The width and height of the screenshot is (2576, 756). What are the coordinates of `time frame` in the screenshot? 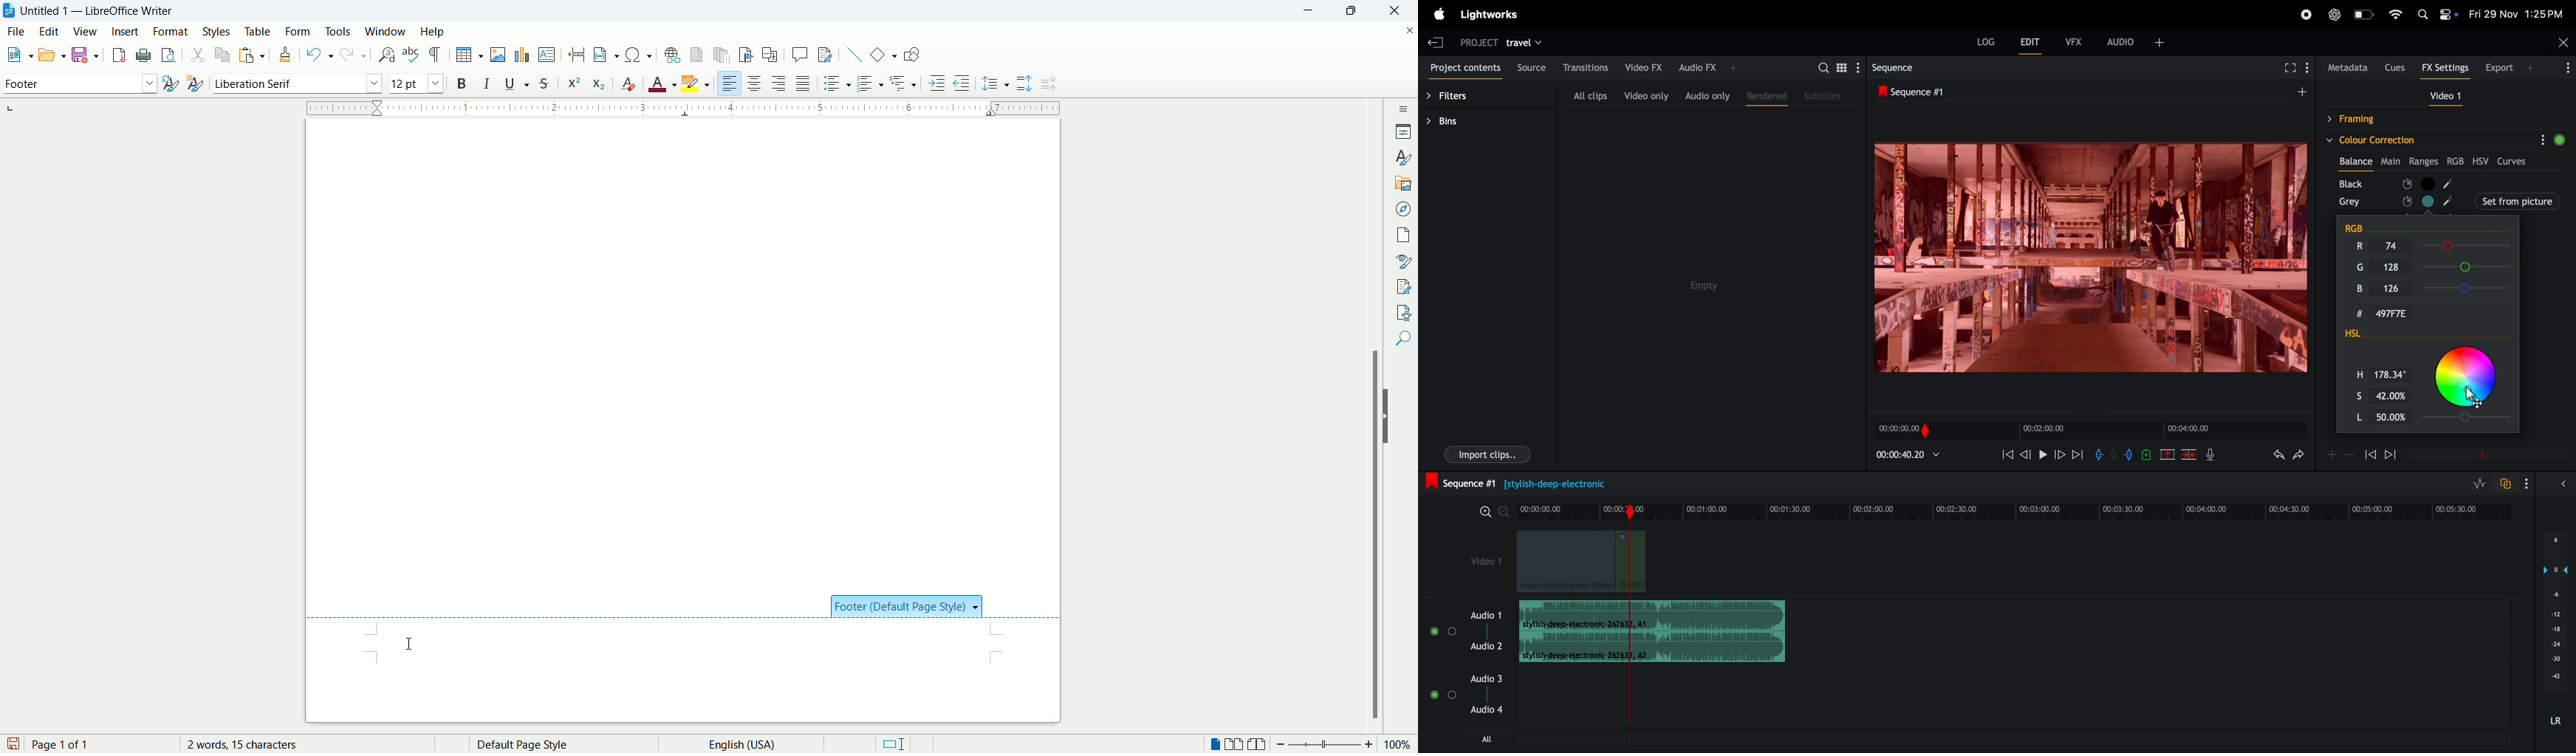 It's located at (2089, 431).